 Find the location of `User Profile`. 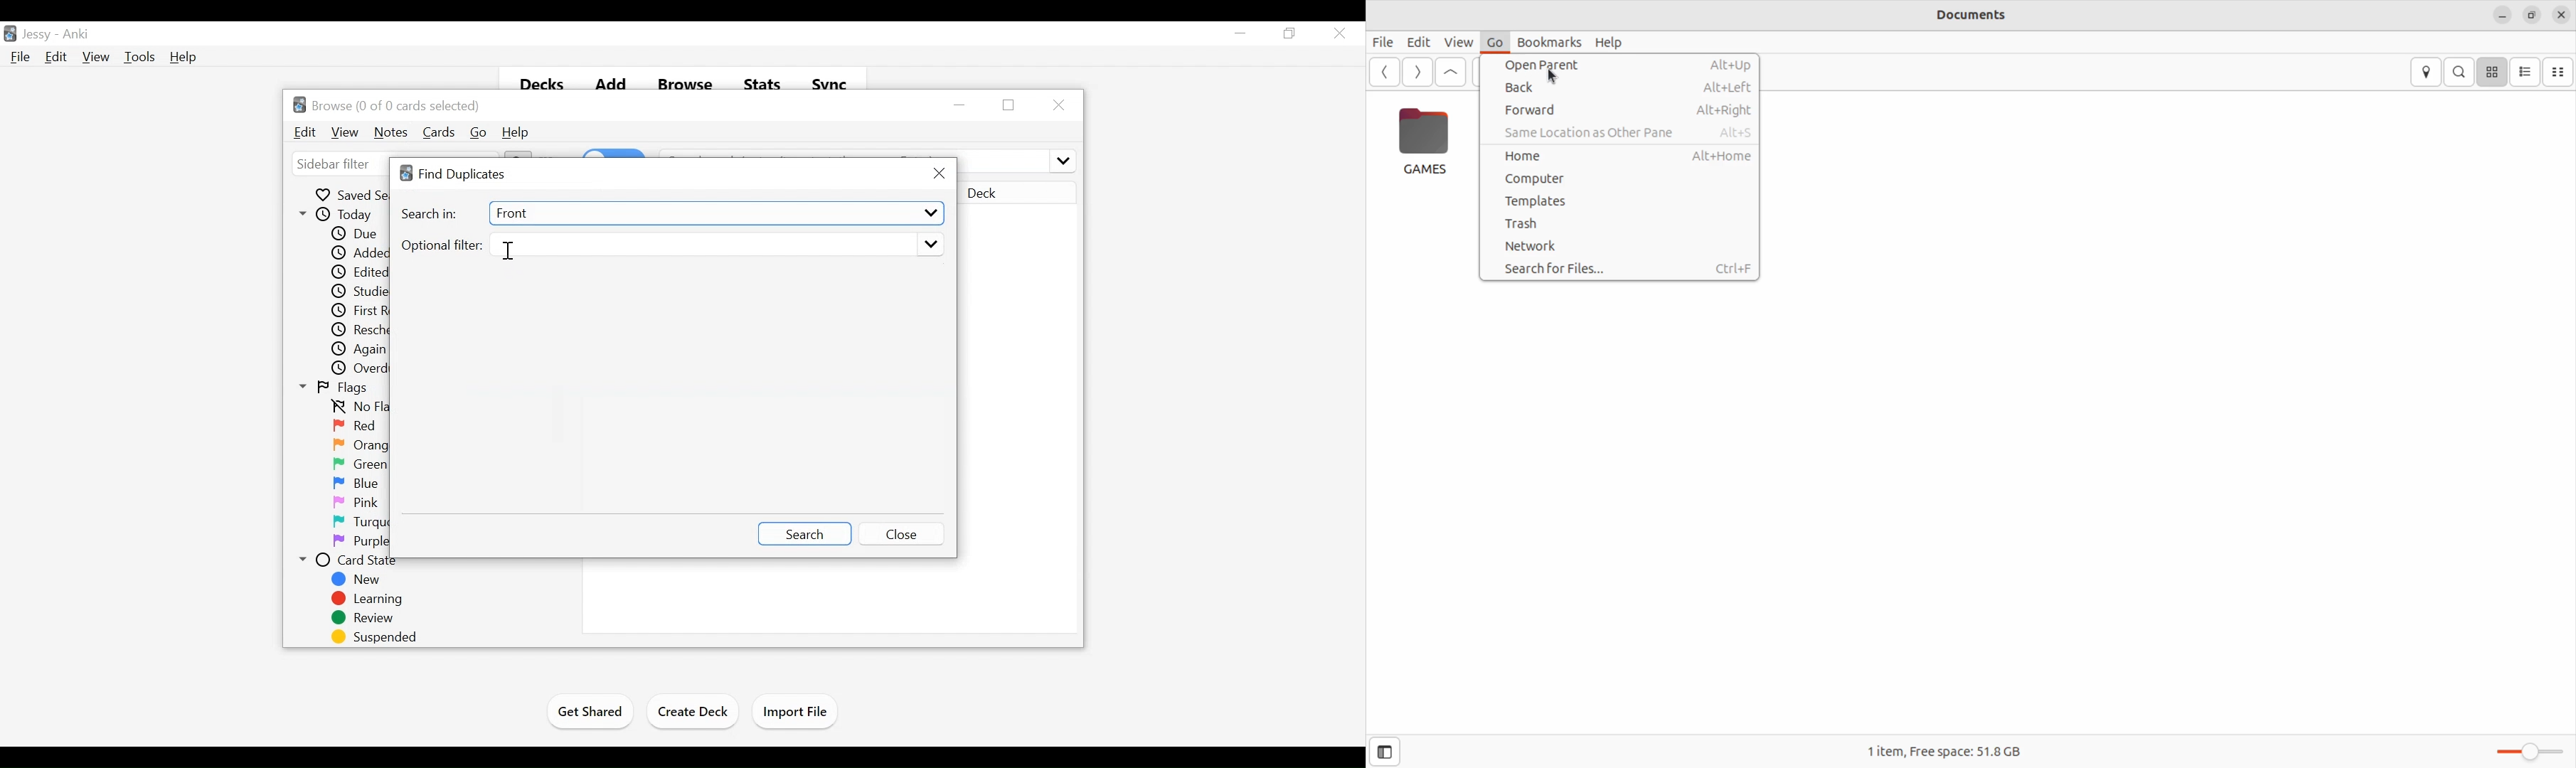

User Profile is located at coordinates (36, 35).